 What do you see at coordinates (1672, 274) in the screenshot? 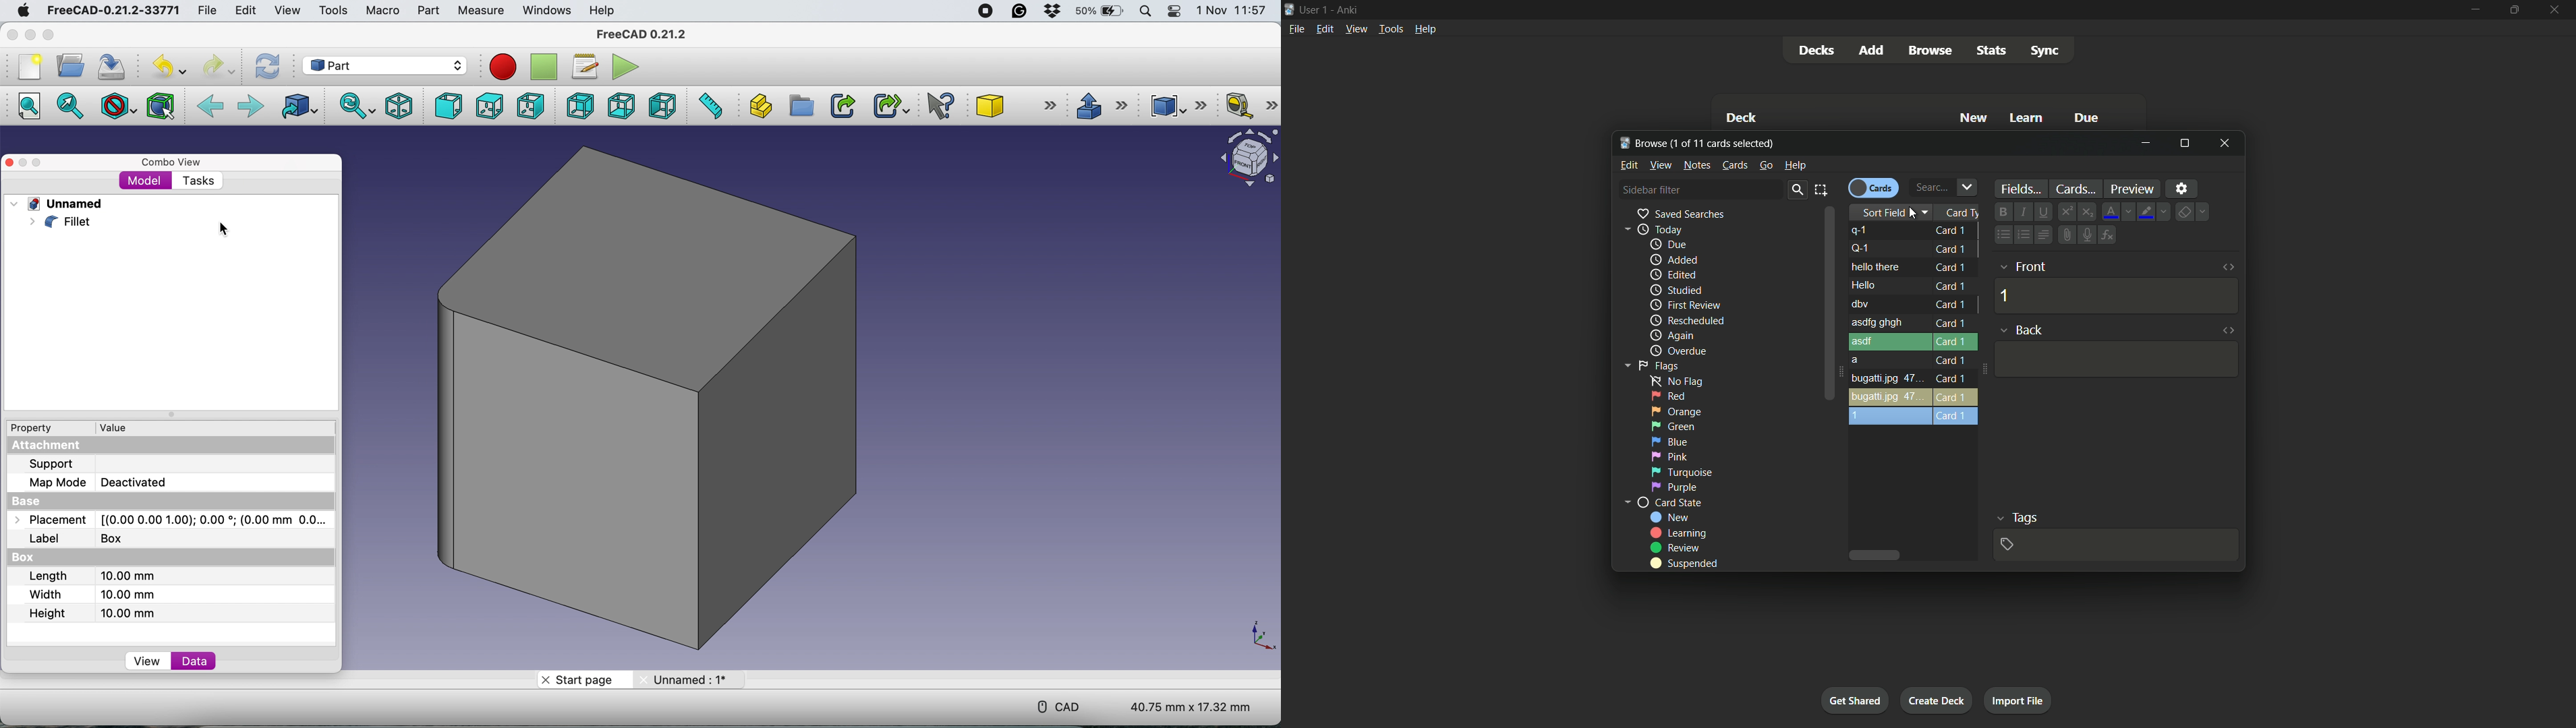
I see `edited` at bounding box center [1672, 274].